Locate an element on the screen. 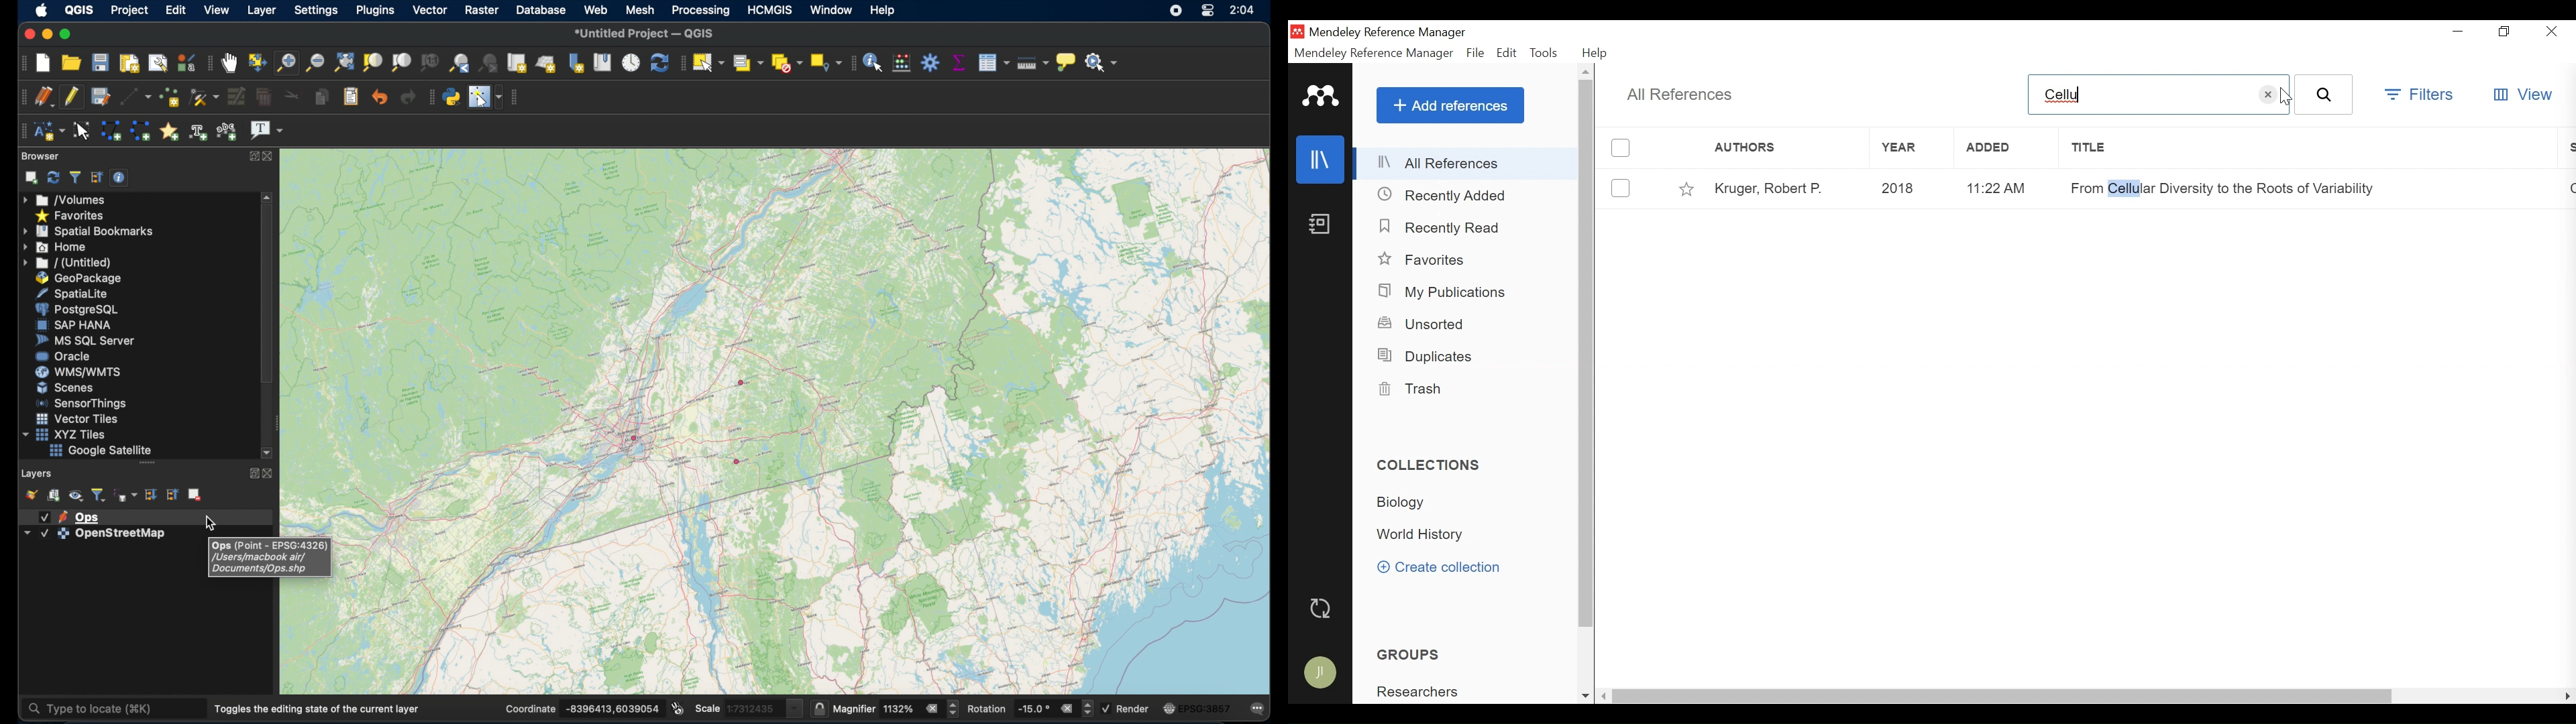 This screenshot has width=2576, height=728. zoom to selection is located at coordinates (372, 63).